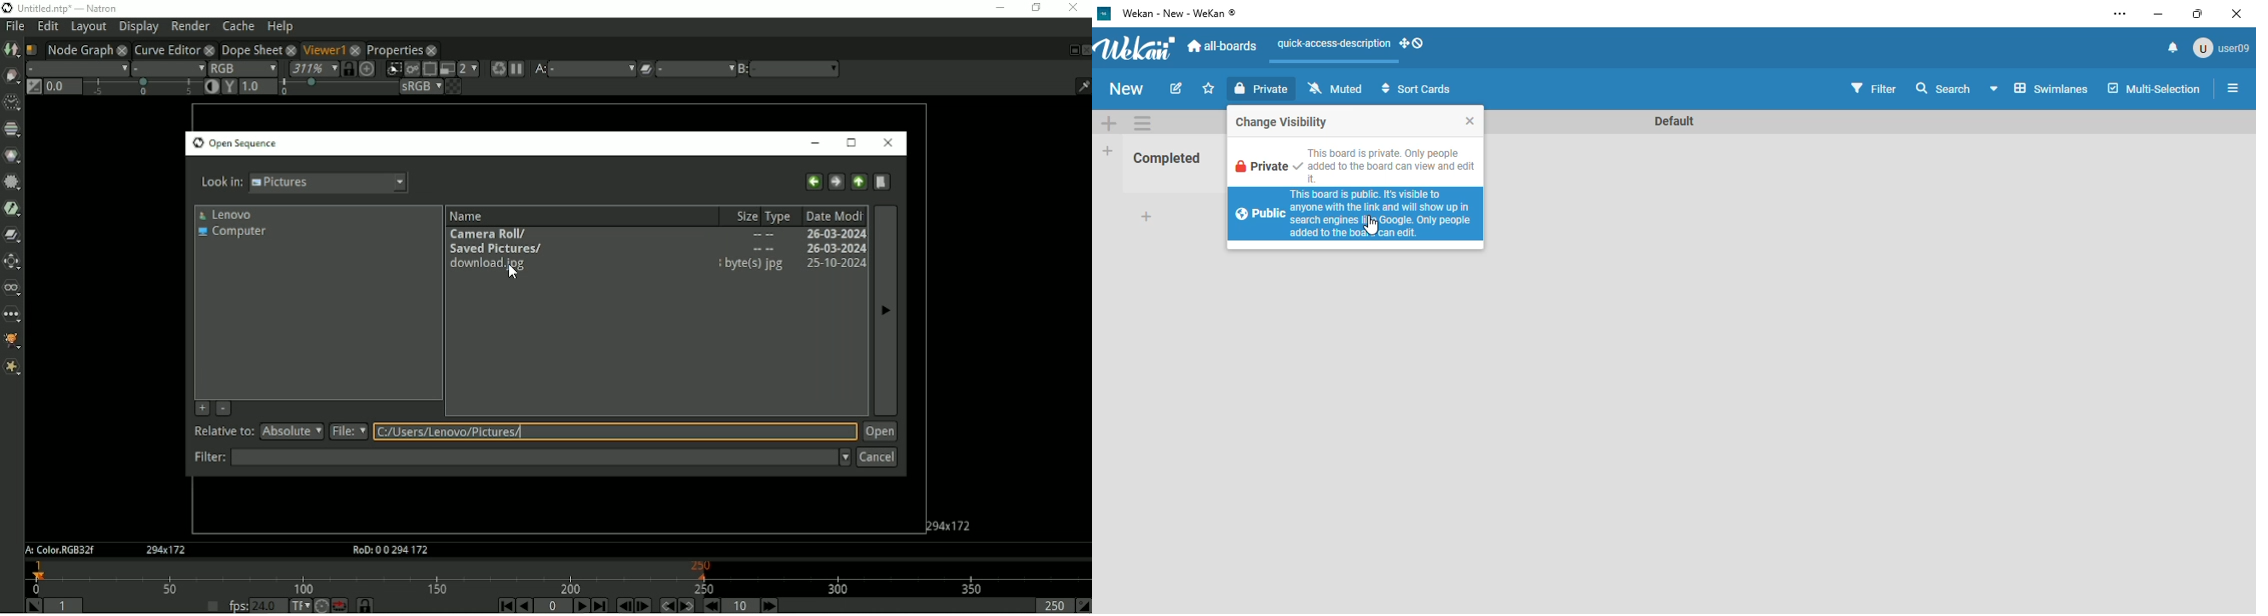  Describe the element at coordinates (540, 69) in the screenshot. I see `A` at that location.